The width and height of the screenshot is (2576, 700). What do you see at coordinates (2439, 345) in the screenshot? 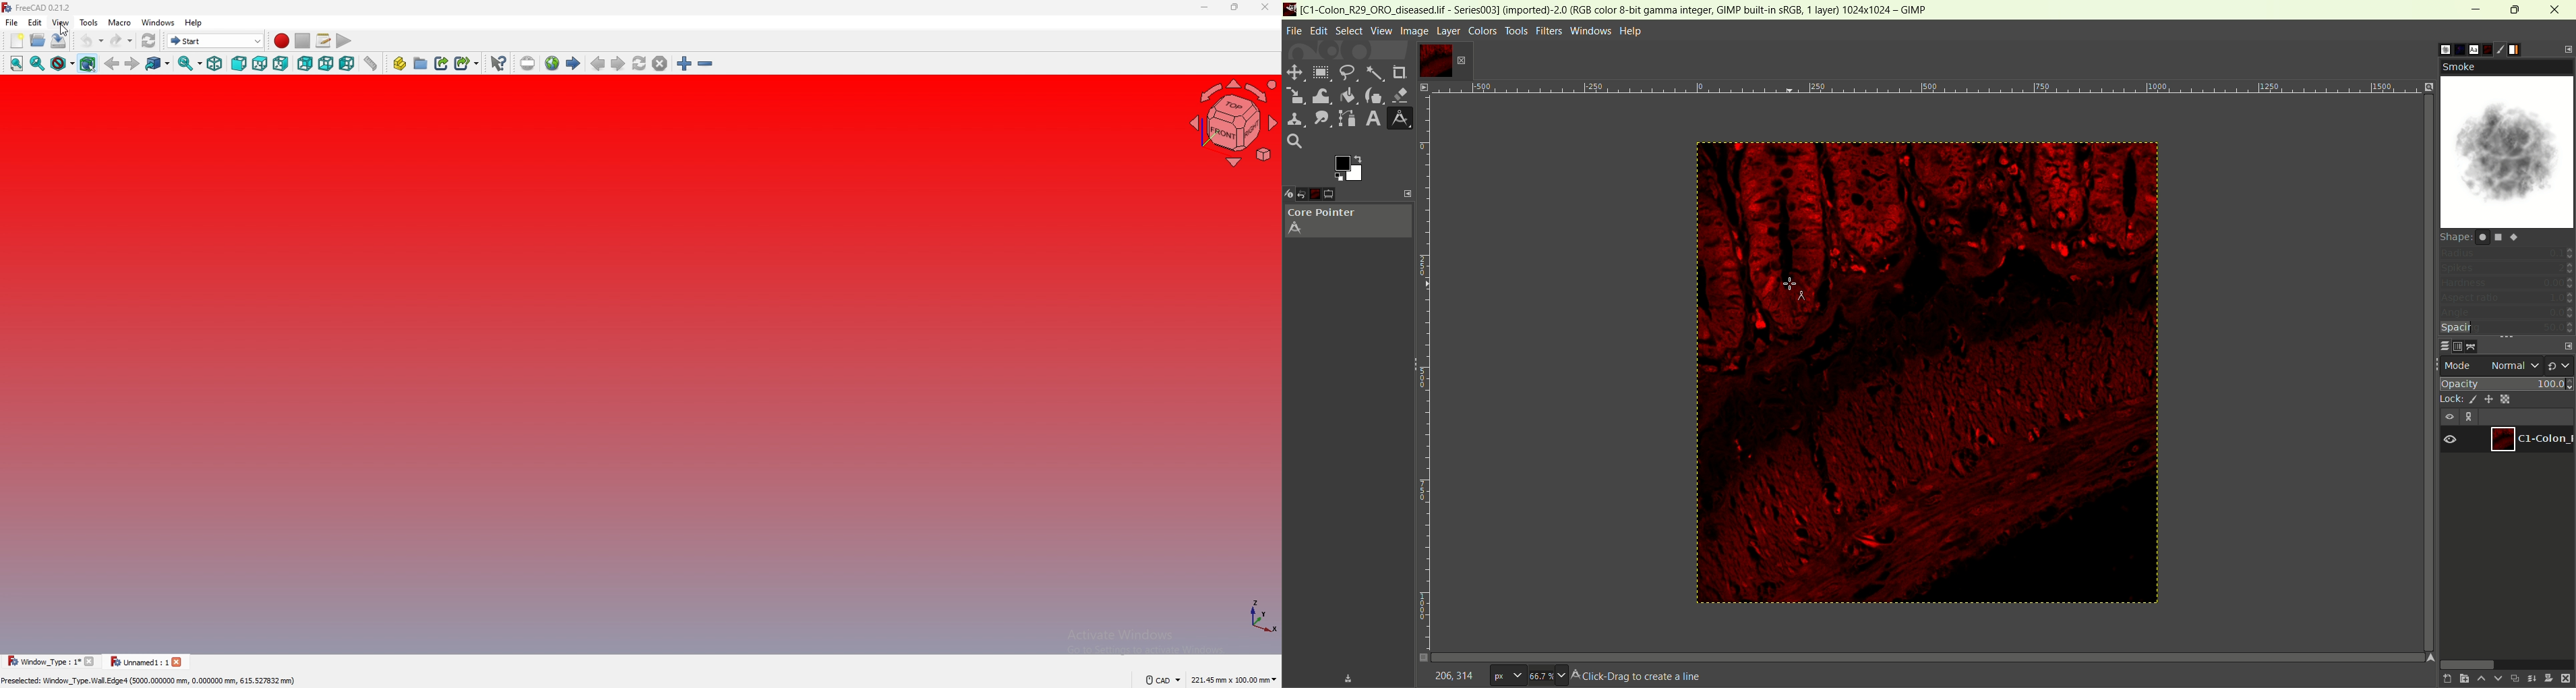
I see `layers` at bounding box center [2439, 345].